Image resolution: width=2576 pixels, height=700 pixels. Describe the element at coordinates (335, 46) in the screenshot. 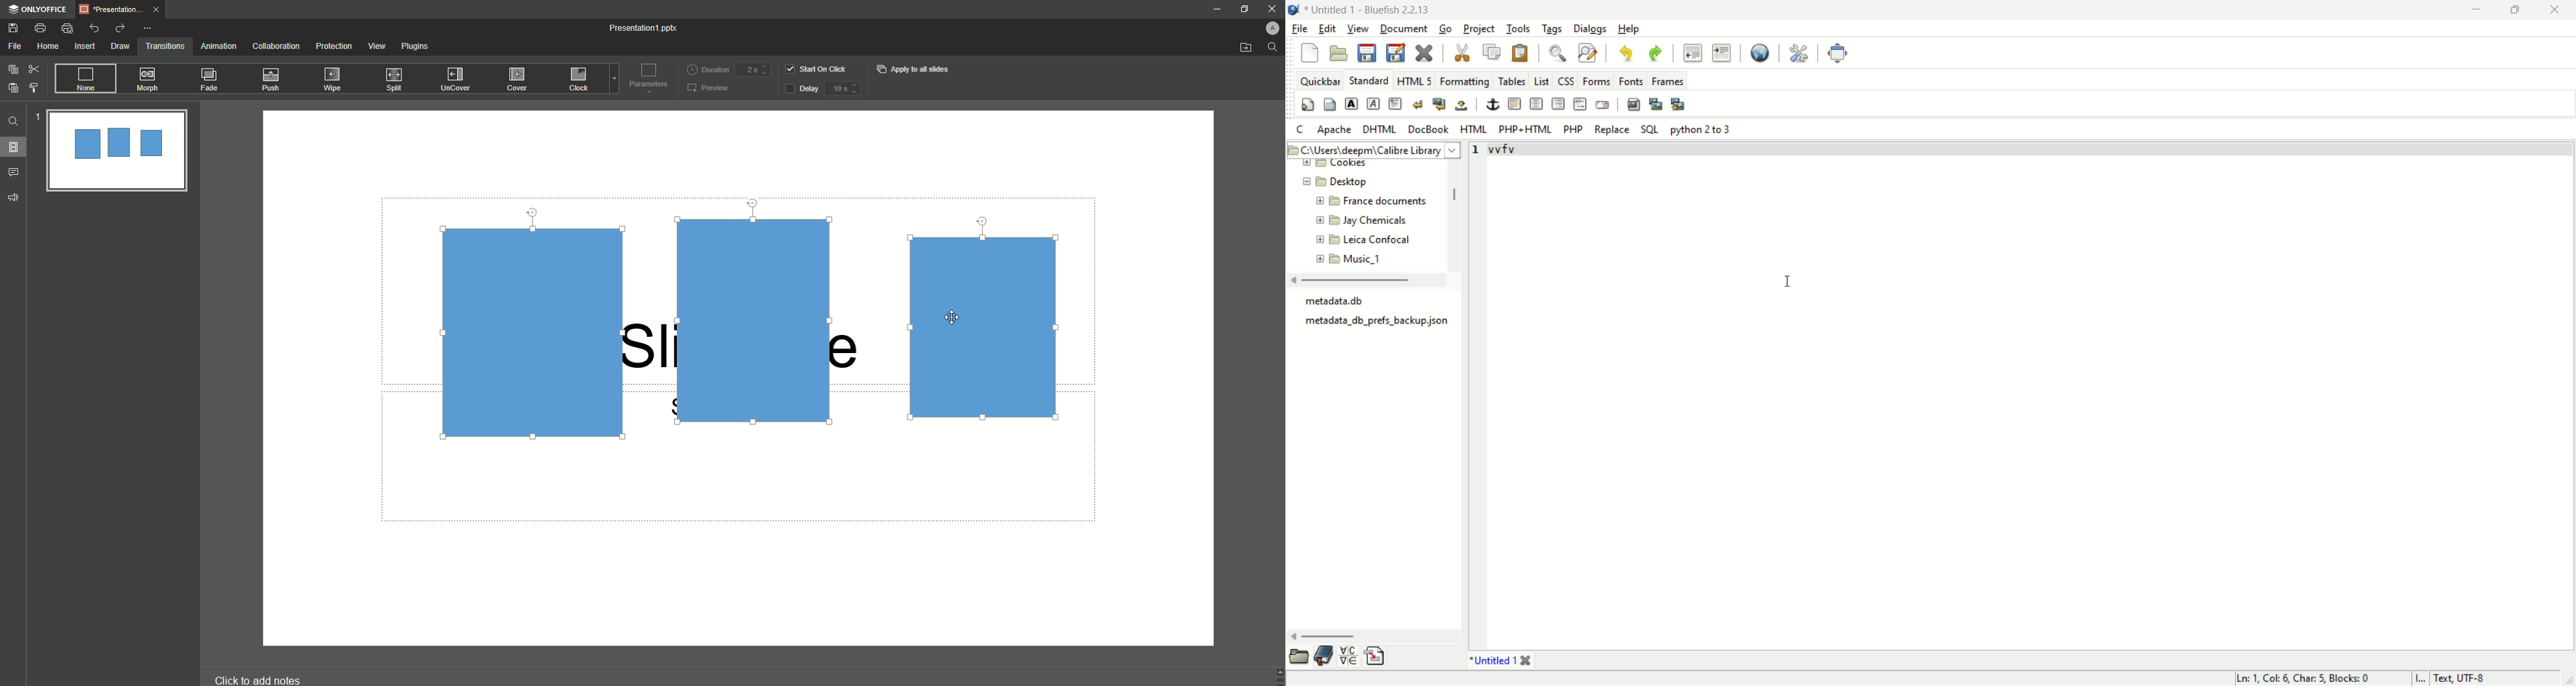

I see `Protection` at that location.